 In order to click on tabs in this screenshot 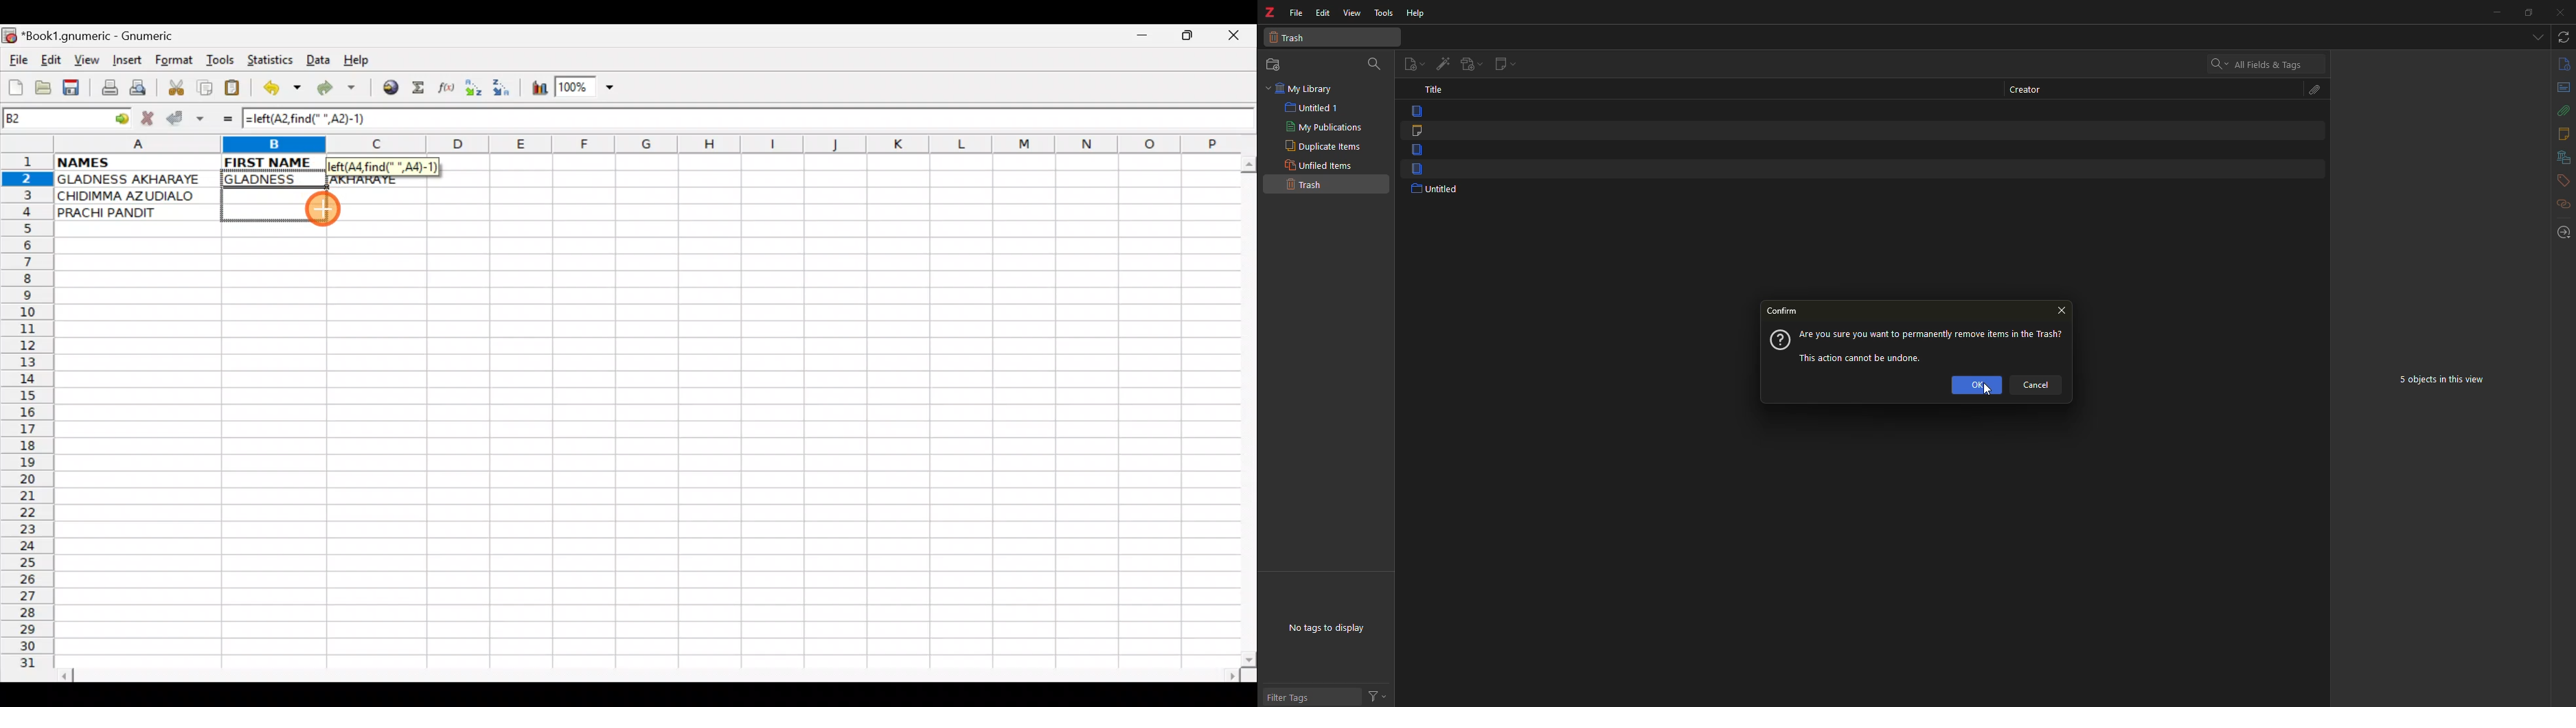, I will do `click(2537, 36)`.